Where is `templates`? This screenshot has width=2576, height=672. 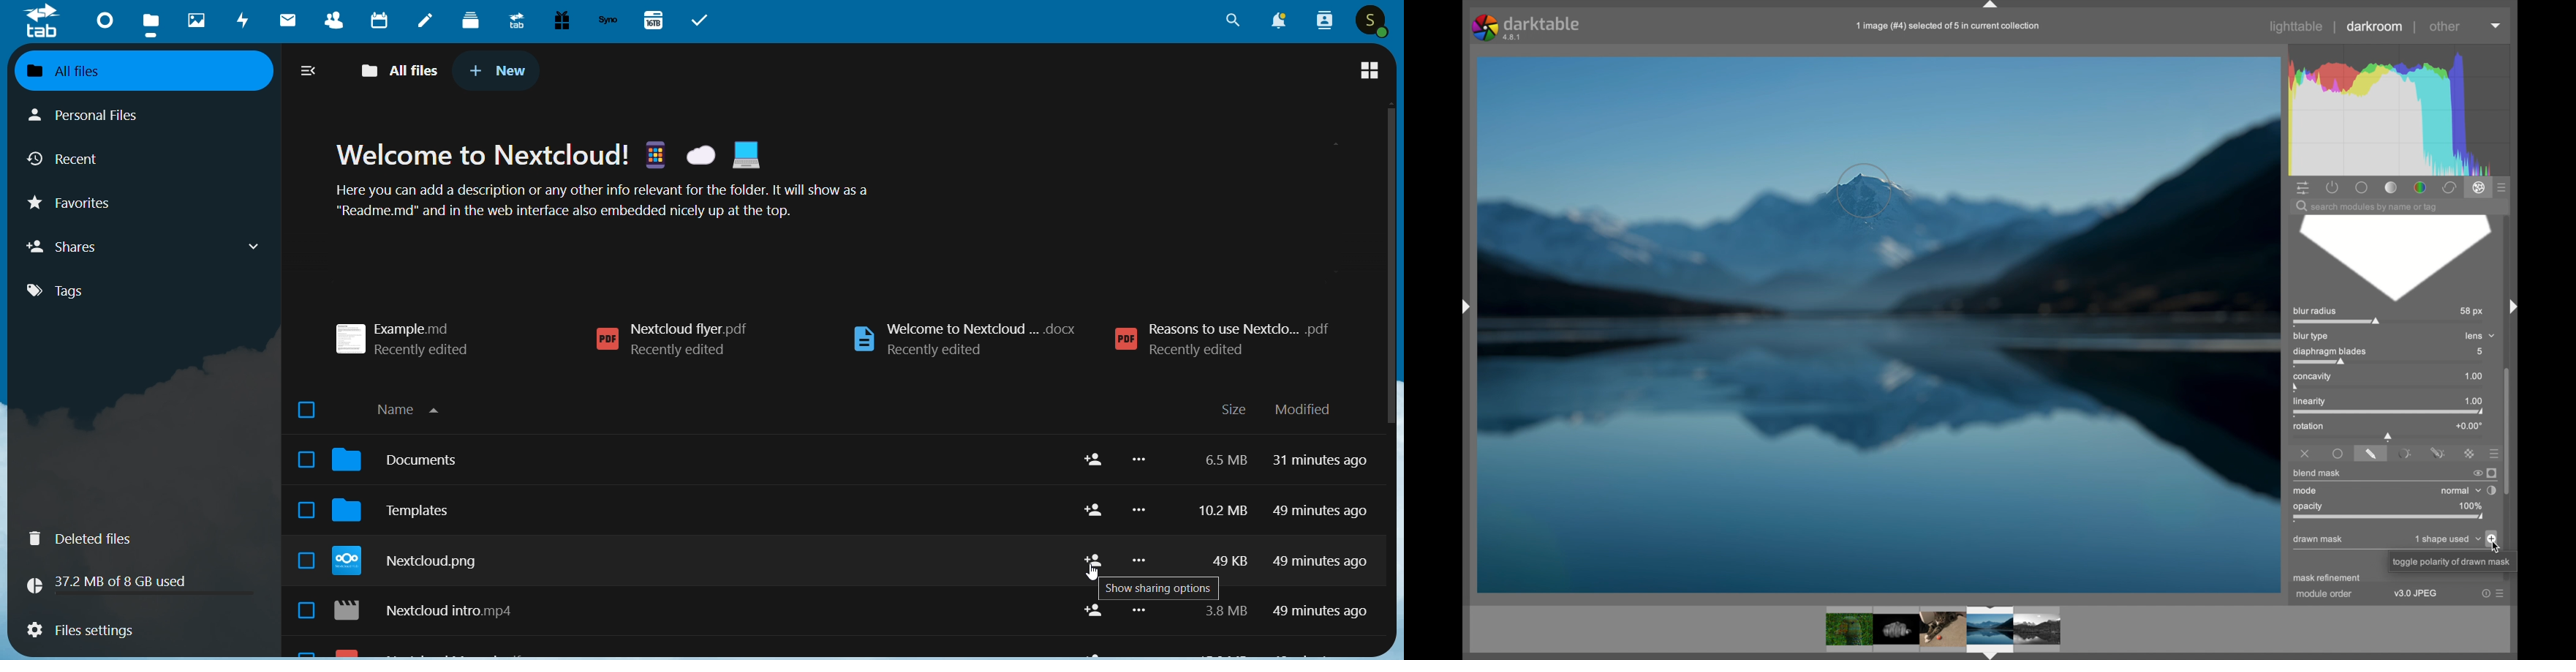
templates is located at coordinates (404, 515).